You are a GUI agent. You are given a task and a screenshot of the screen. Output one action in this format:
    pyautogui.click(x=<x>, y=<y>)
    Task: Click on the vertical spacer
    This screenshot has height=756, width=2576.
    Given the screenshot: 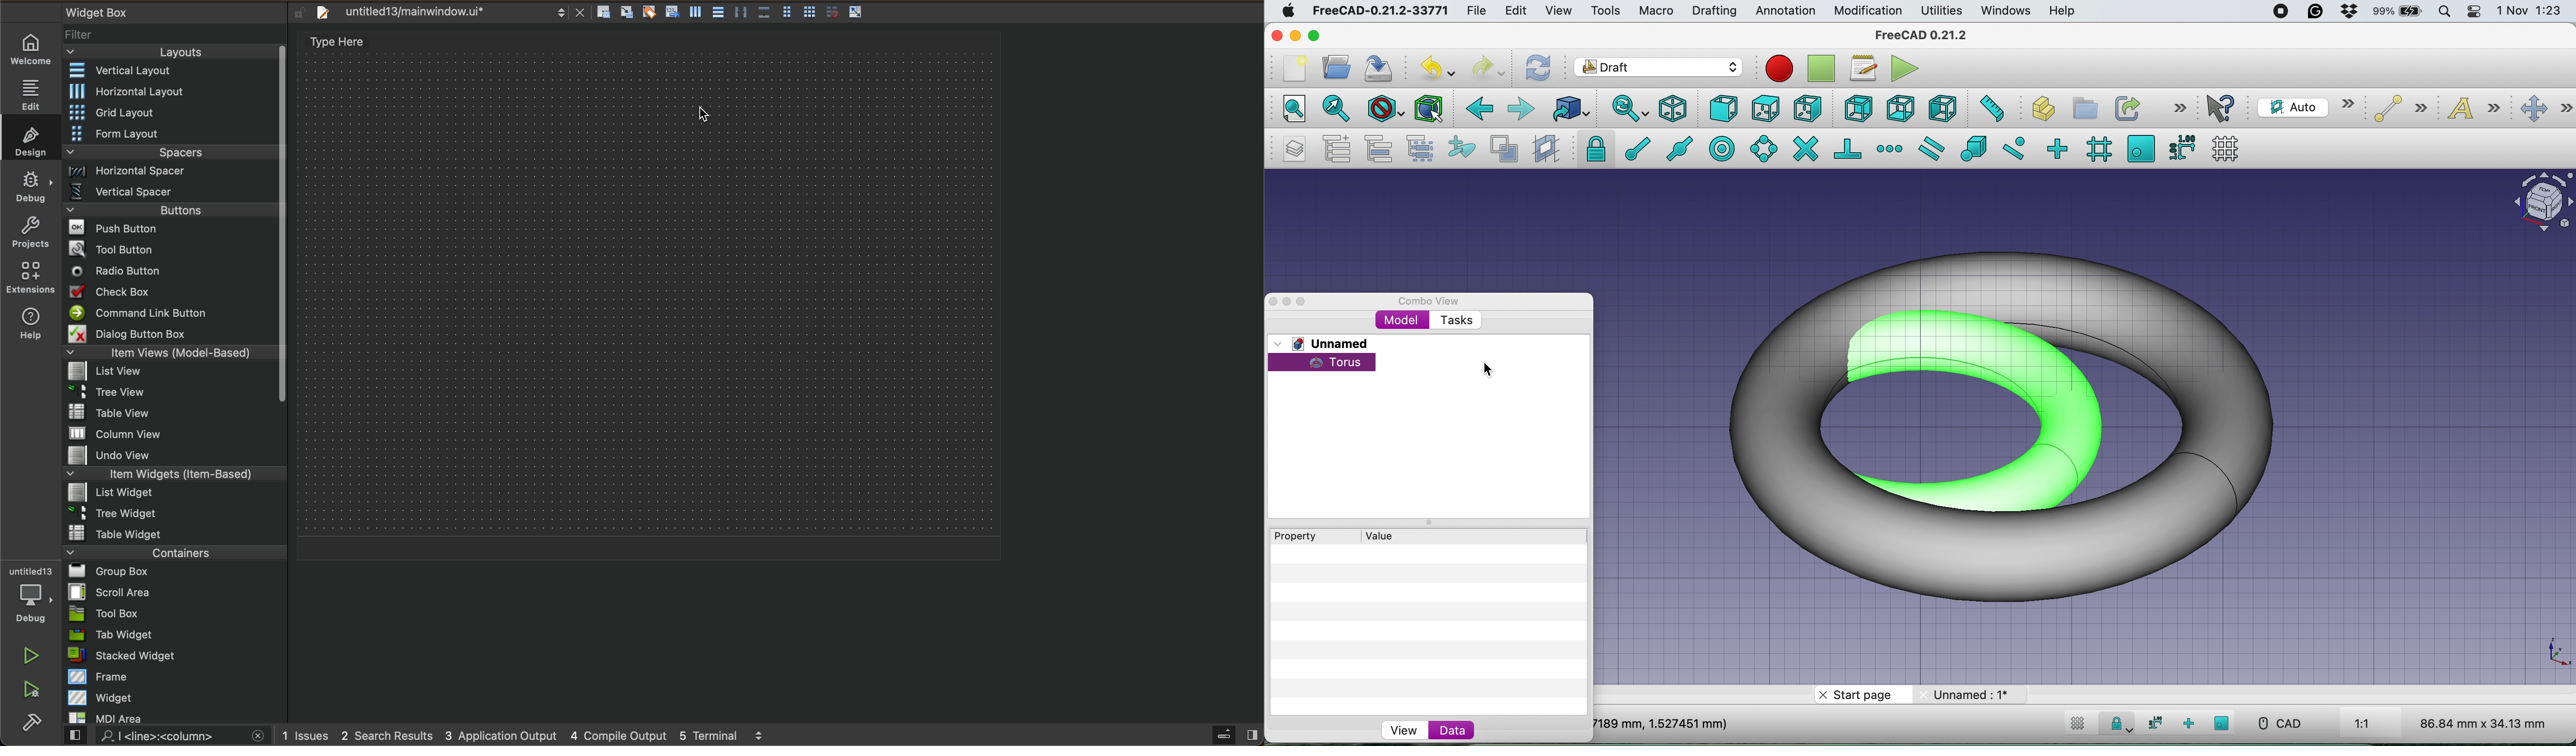 What is the action you would take?
    pyautogui.click(x=171, y=191)
    